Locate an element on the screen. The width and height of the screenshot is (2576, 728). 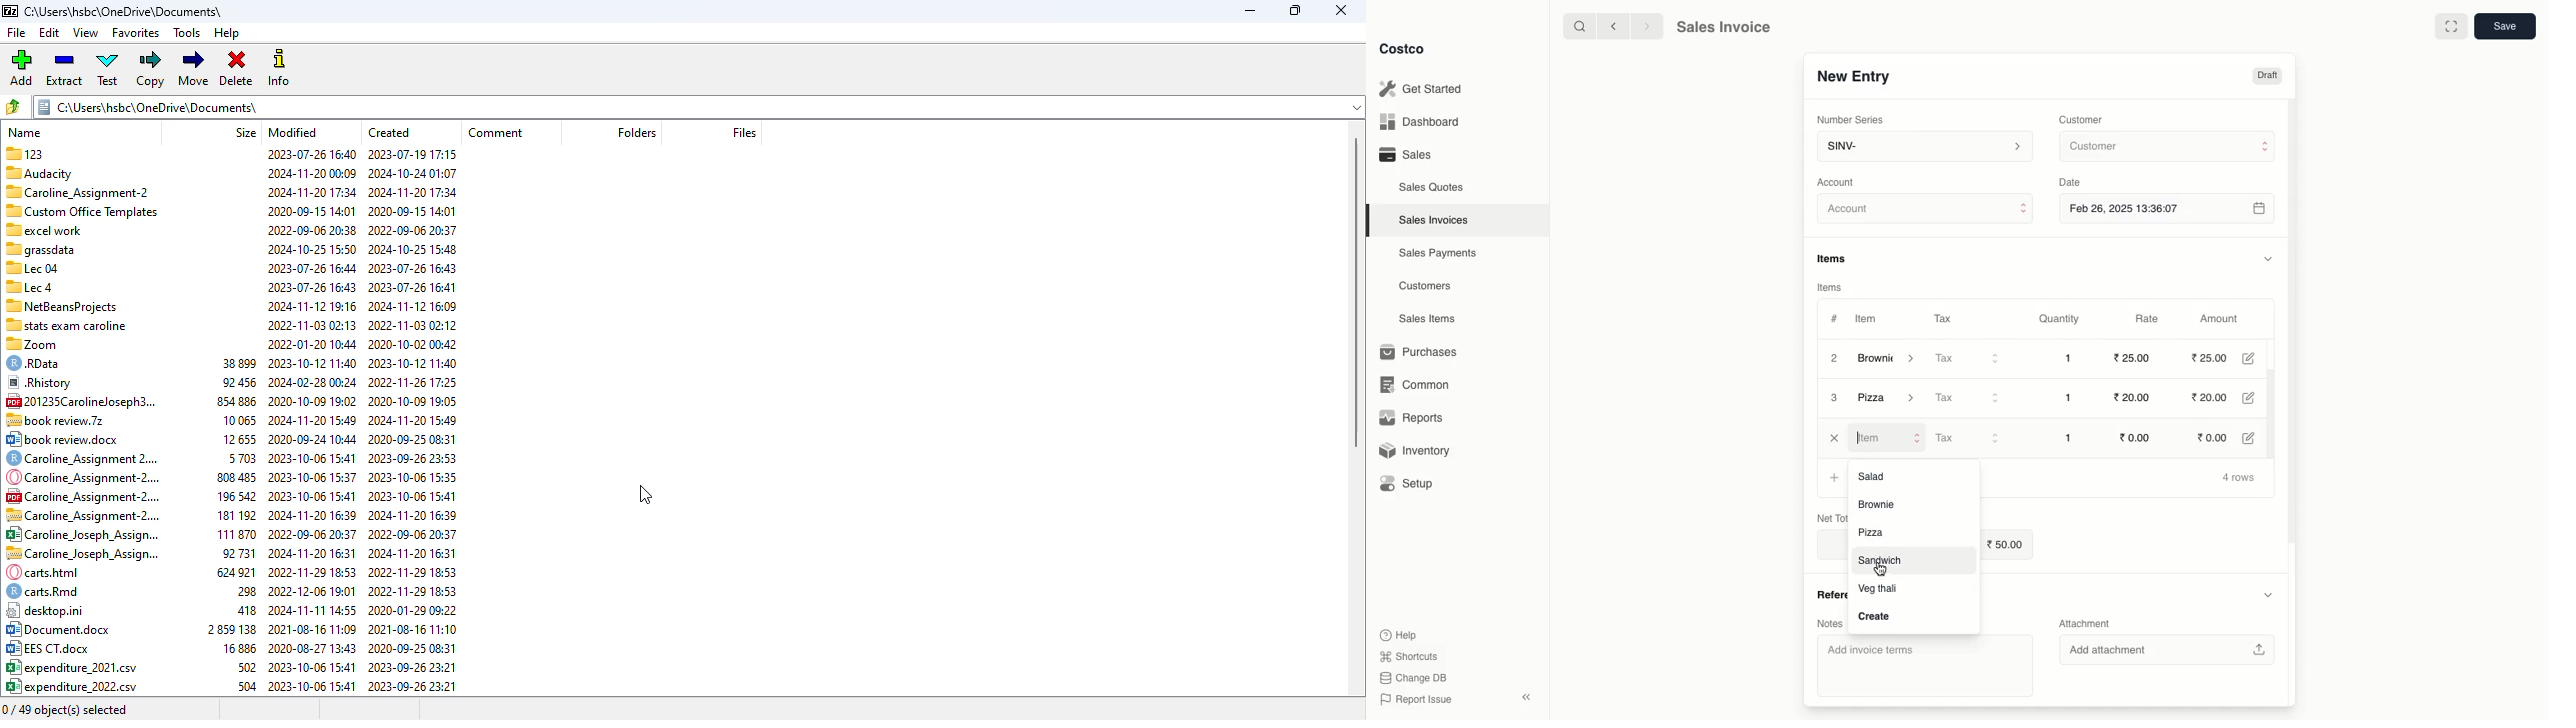
Collapse is located at coordinates (1528, 698).